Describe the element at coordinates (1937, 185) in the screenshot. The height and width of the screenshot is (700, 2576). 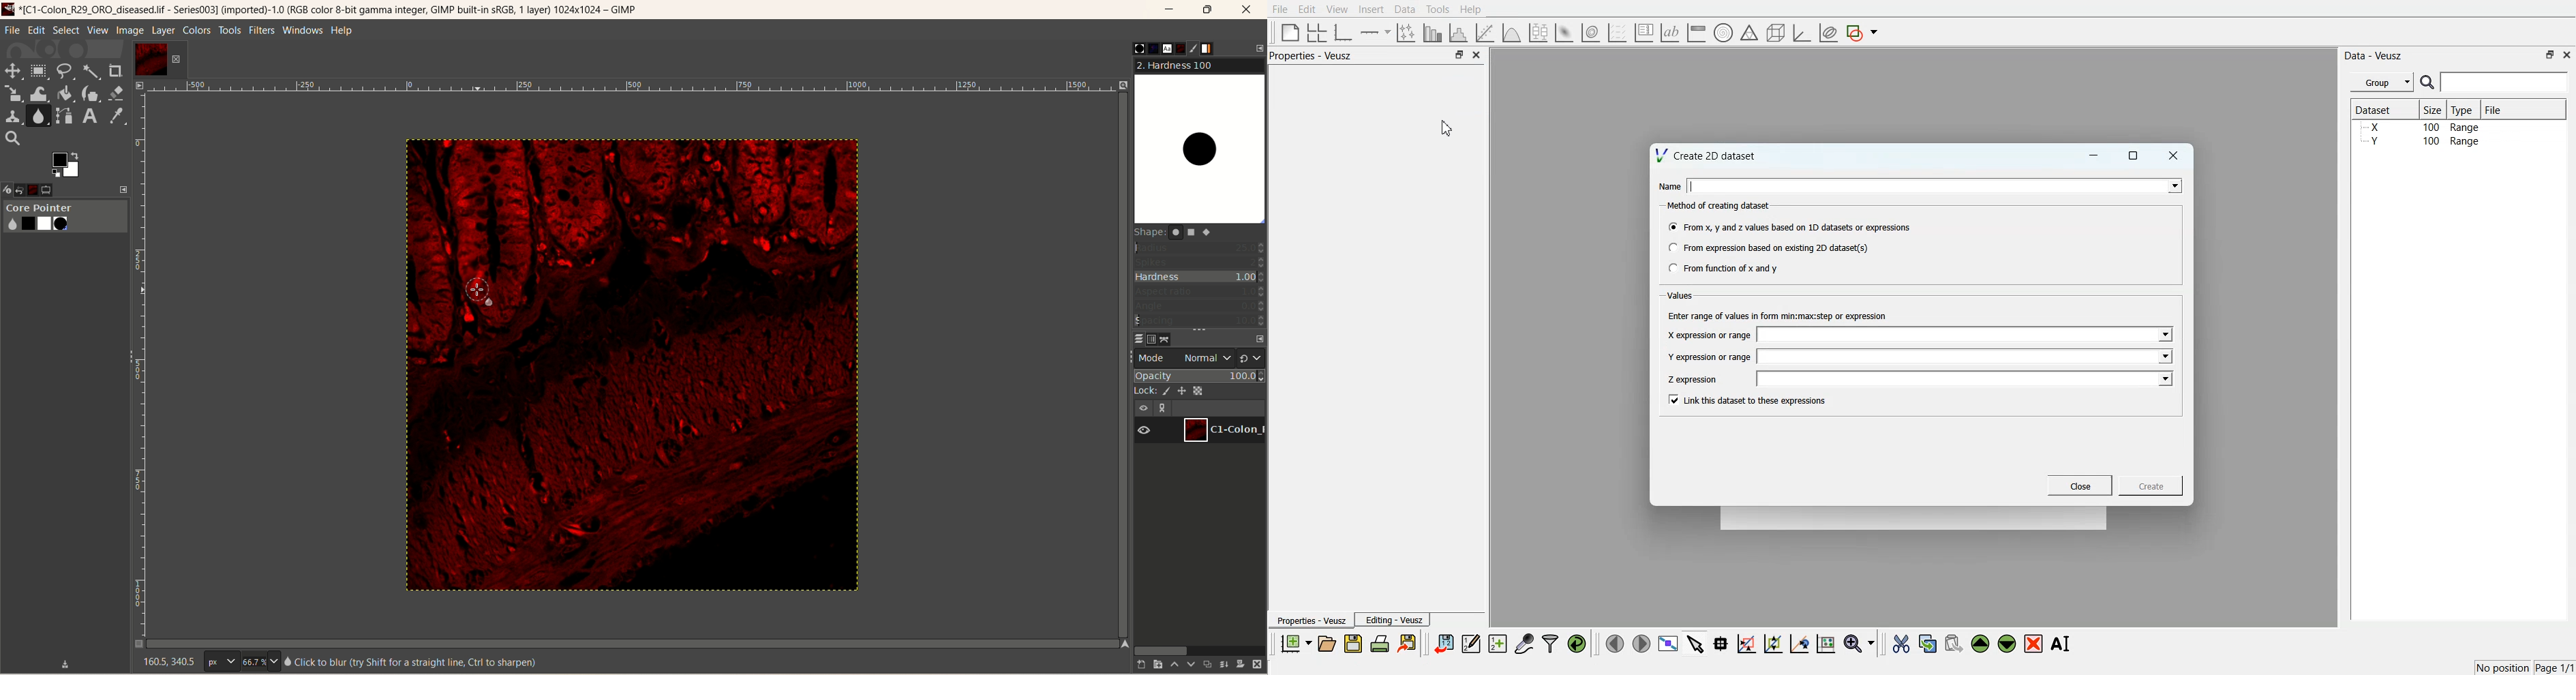
I see `Enter name` at that location.